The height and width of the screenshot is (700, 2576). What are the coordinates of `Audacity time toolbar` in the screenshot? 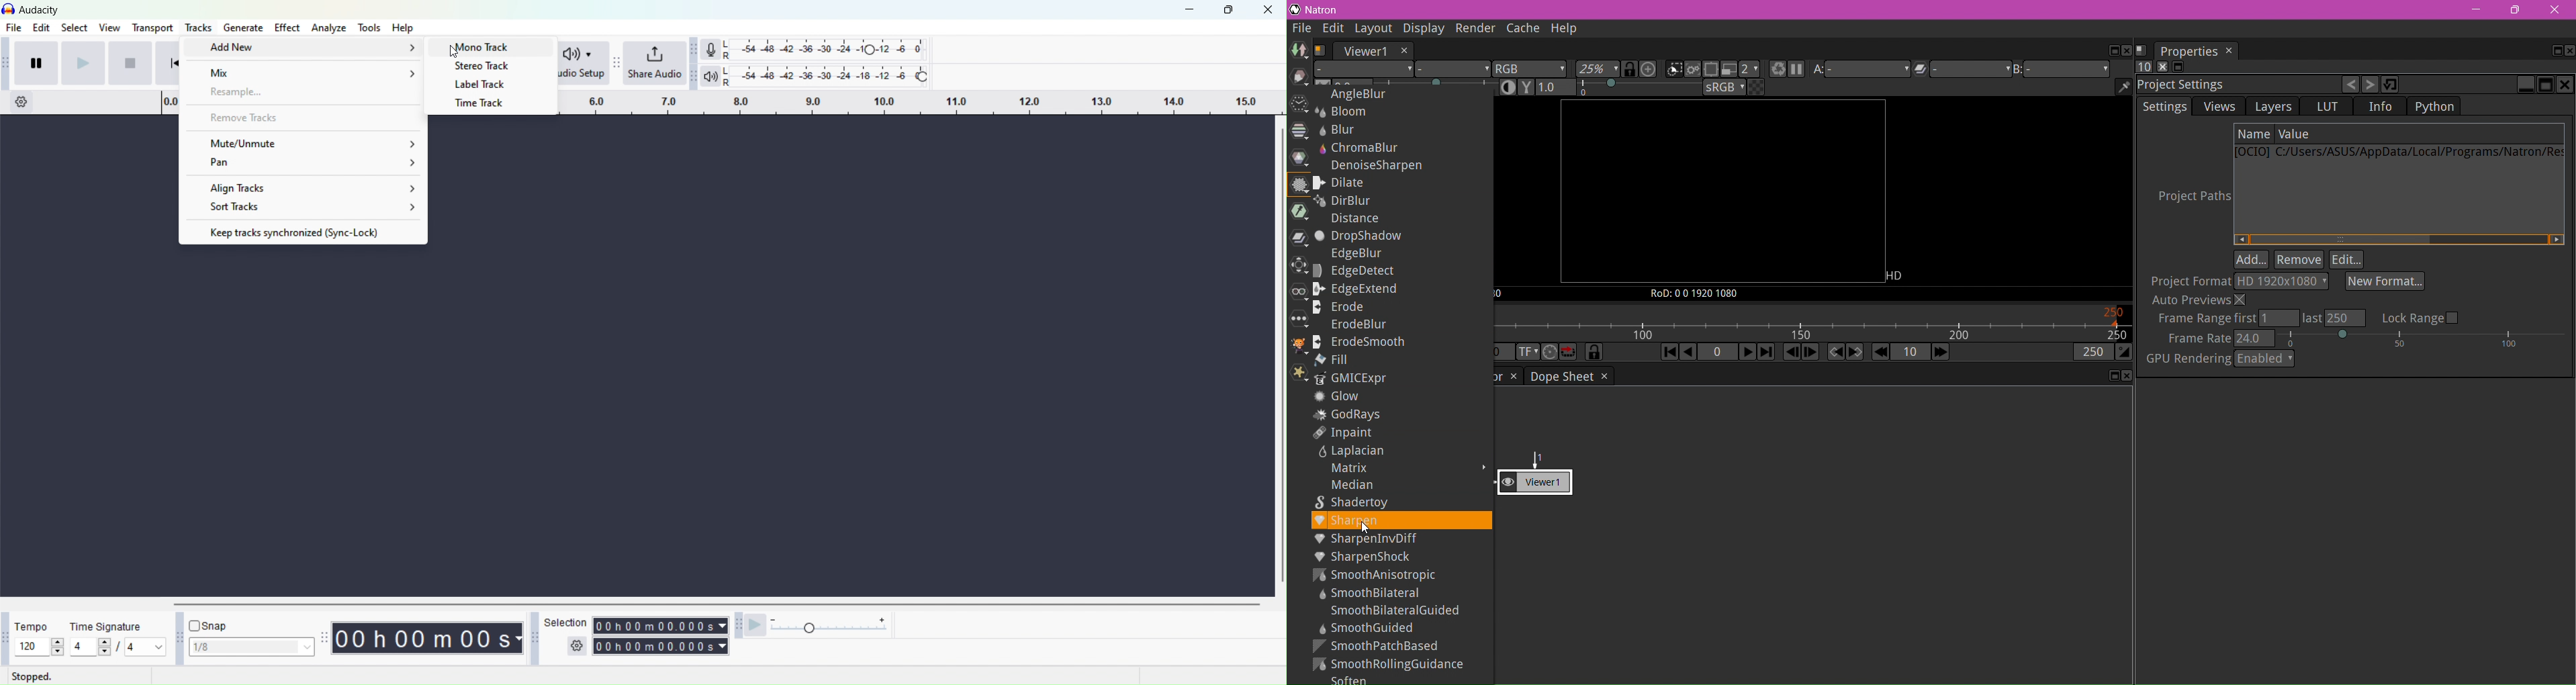 It's located at (324, 638).